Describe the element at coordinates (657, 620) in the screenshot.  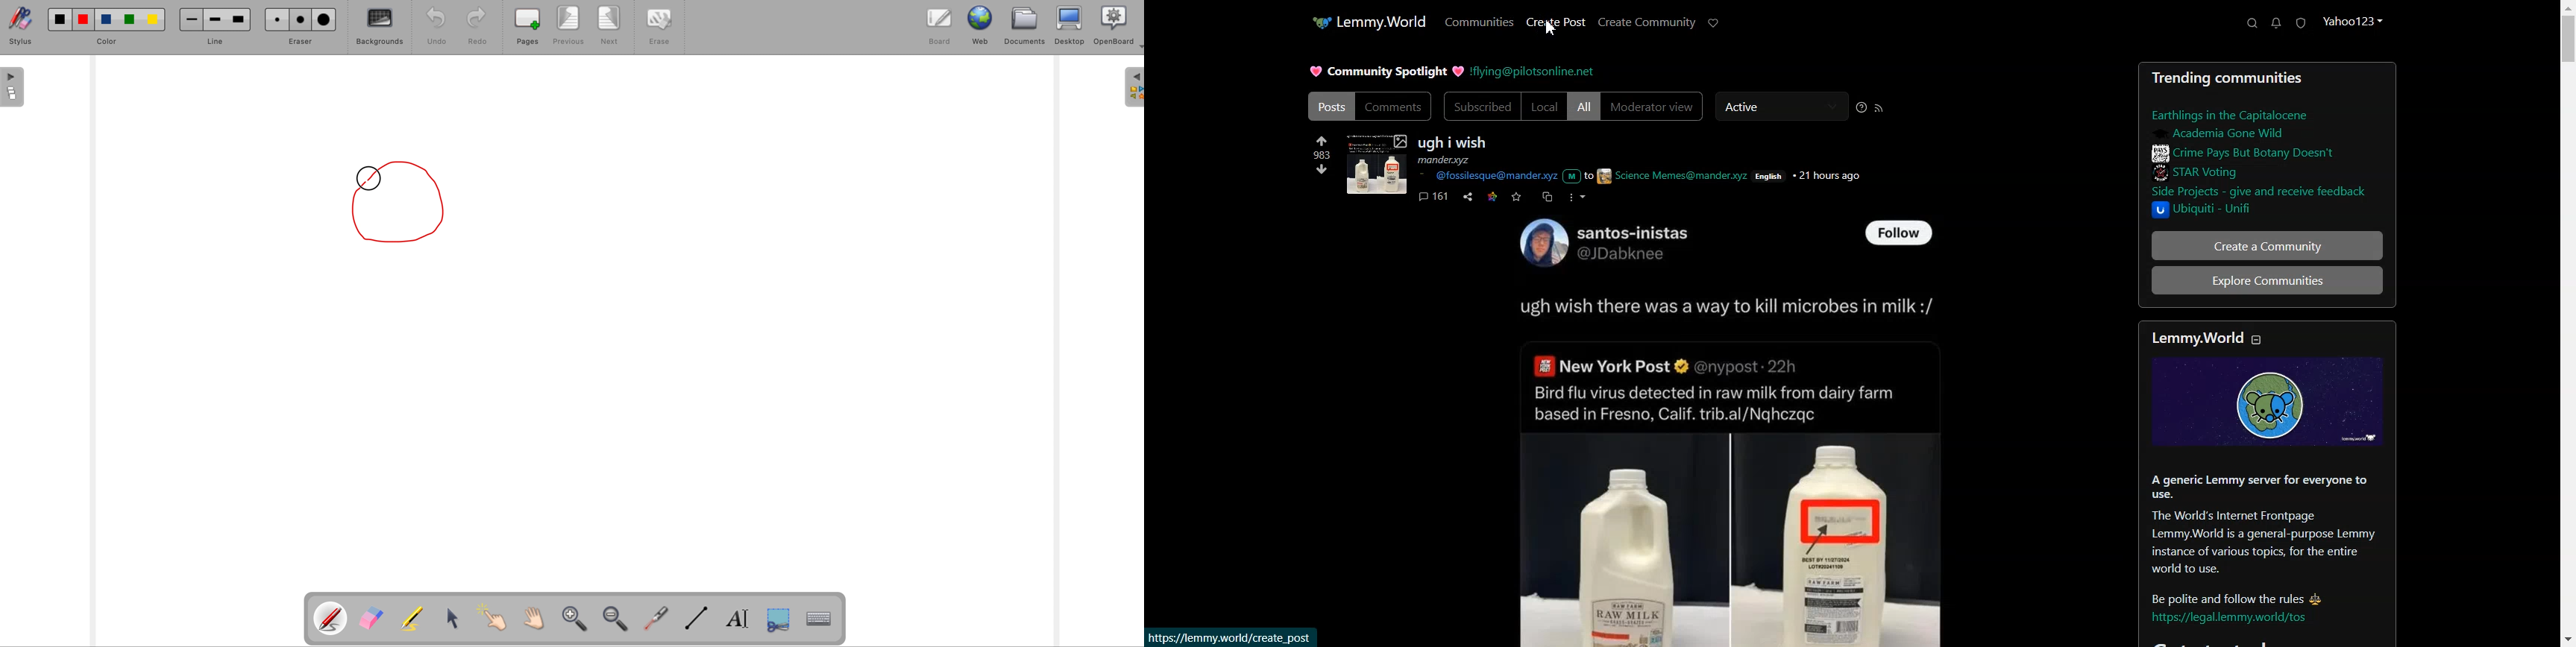
I see `visual laser pointer` at that location.